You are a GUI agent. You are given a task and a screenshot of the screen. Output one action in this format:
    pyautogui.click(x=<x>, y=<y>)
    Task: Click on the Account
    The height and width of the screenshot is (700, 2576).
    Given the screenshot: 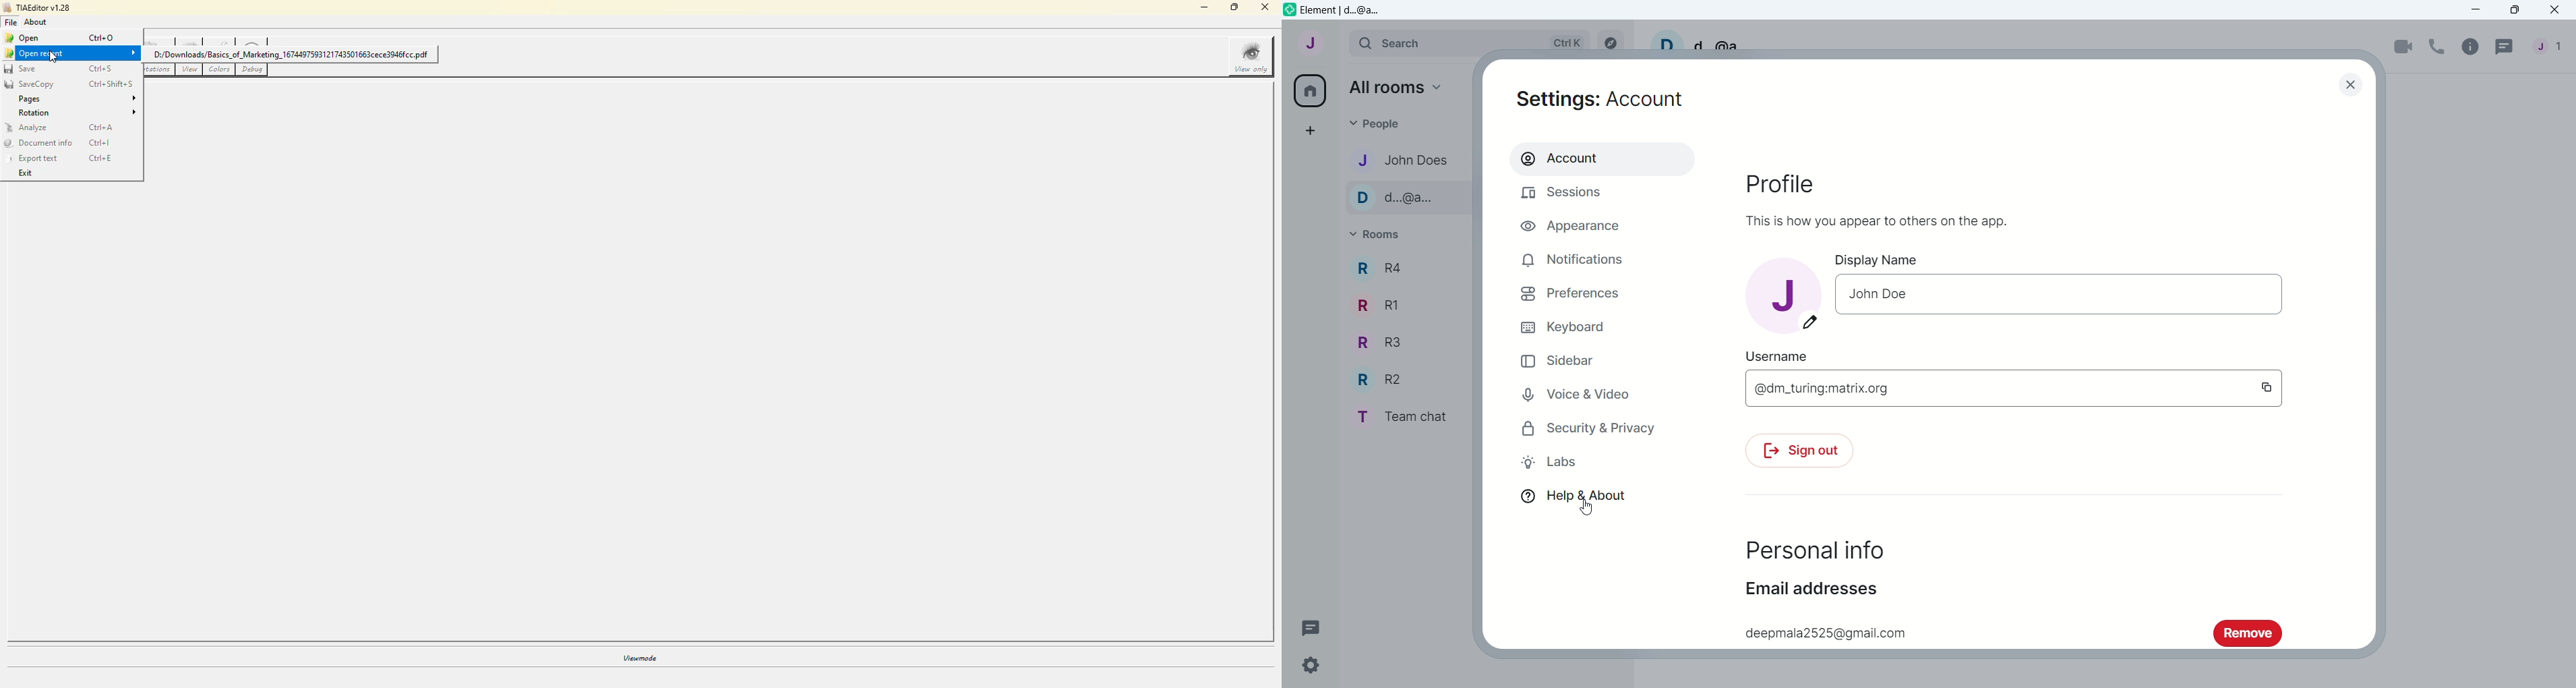 What is the action you would take?
    pyautogui.click(x=1562, y=158)
    